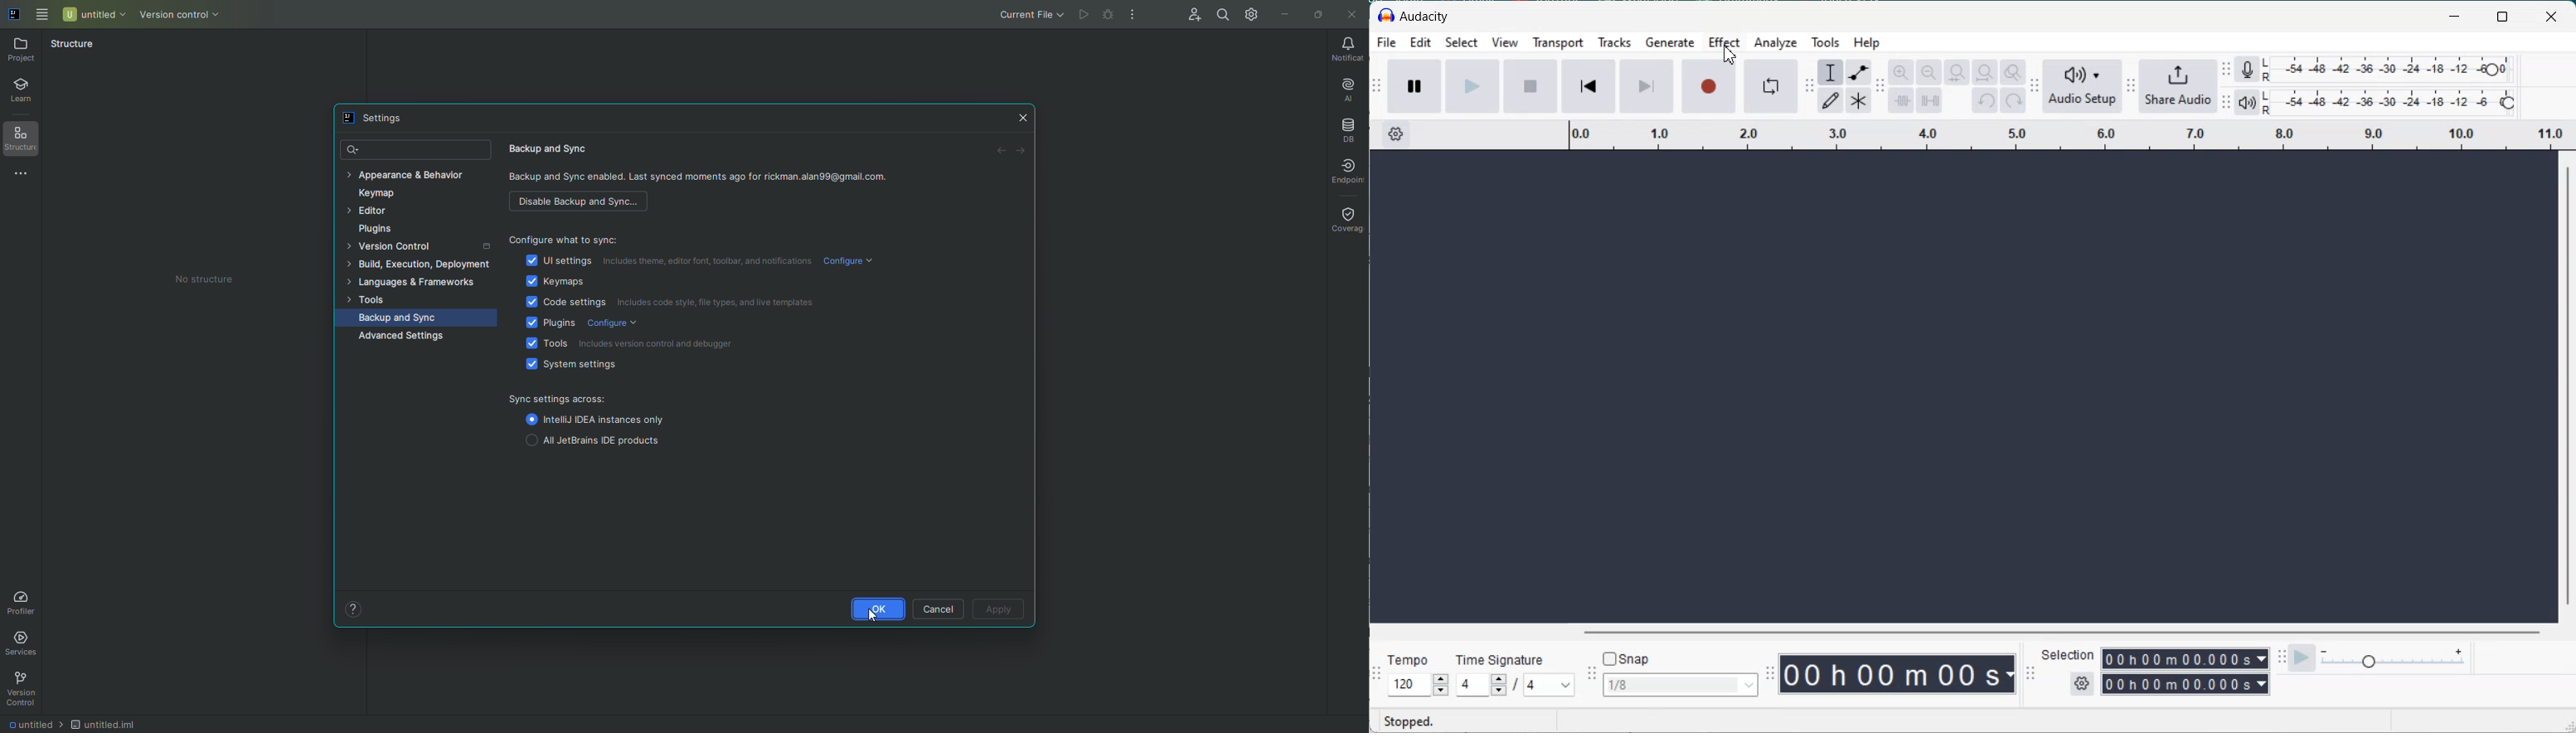  What do you see at coordinates (2031, 672) in the screenshot?
I see `Audacity selection toolbar` at bounding box center [2031, 672].